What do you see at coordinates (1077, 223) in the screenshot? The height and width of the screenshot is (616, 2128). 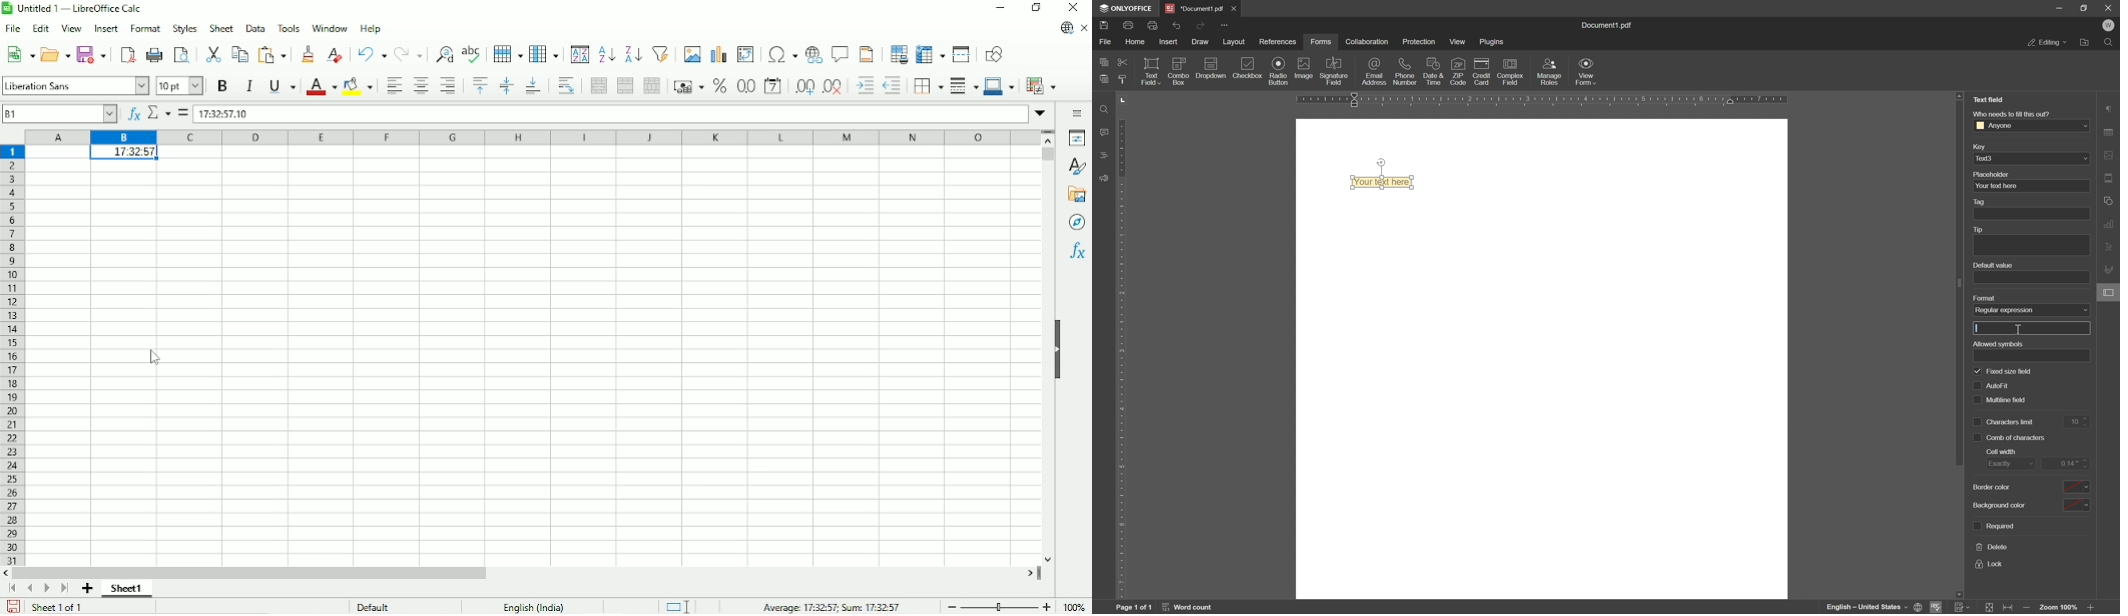 I see `Navigator` at bounding box center [1077, 223].